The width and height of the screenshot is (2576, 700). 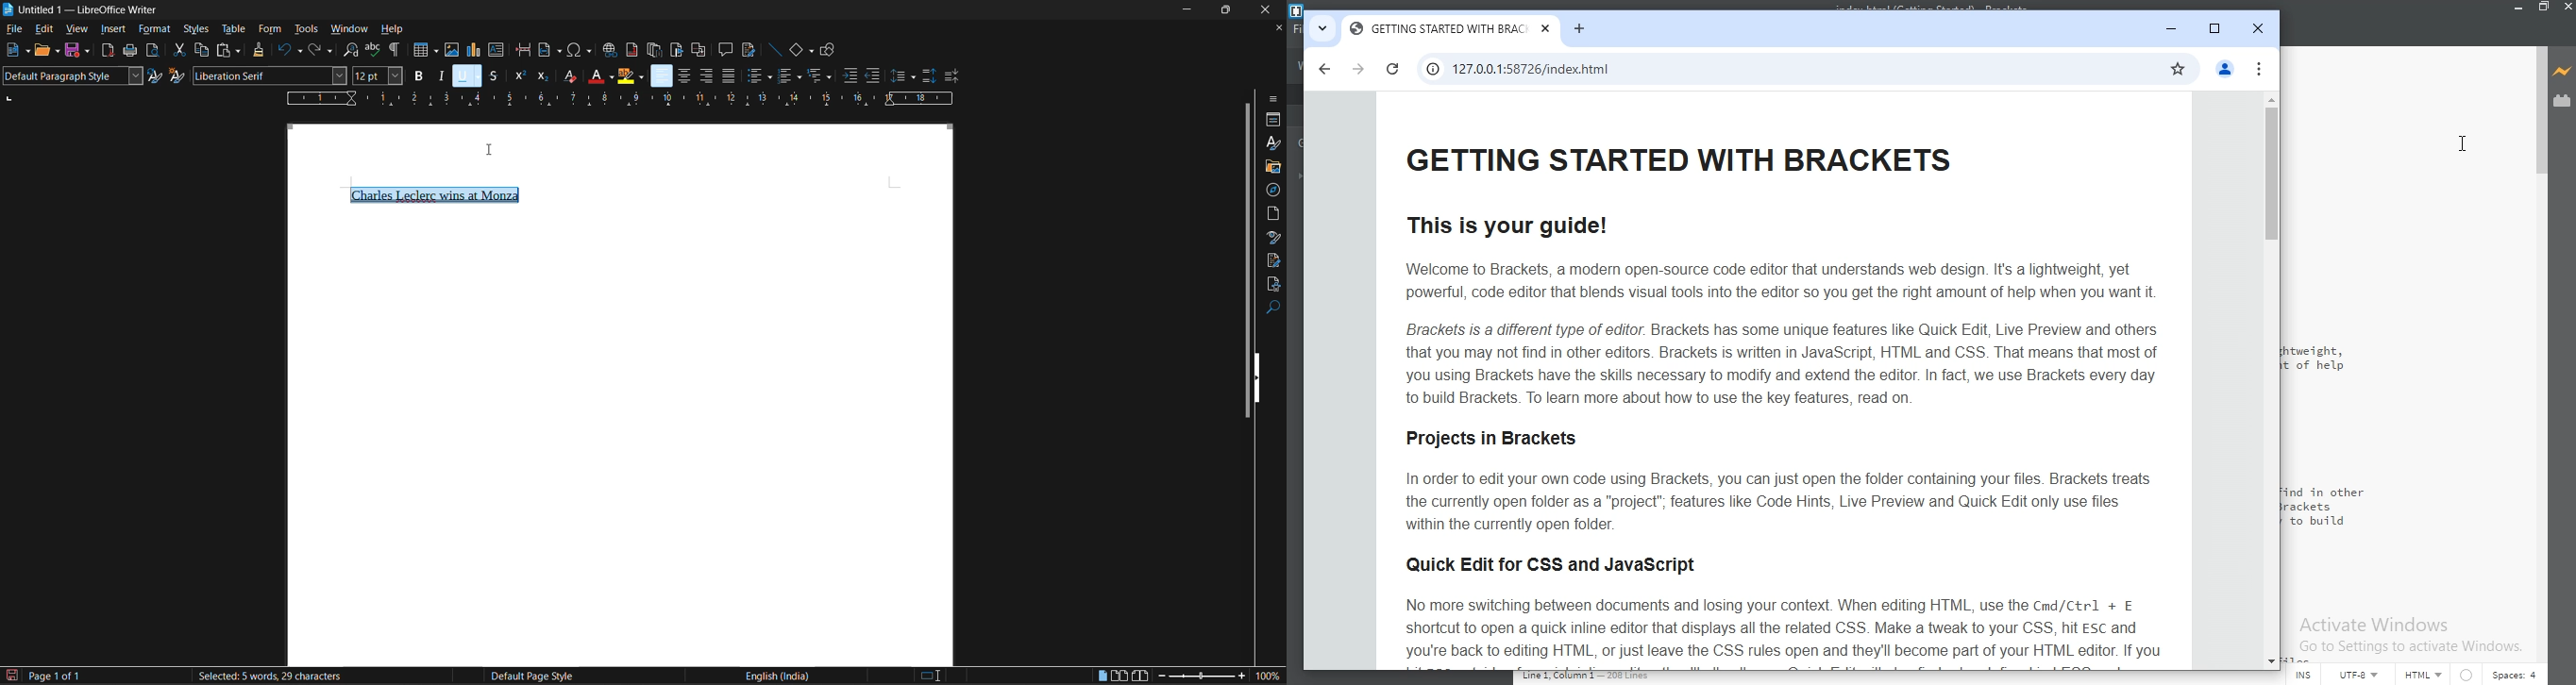 I want to click on bold, so click(x=417, y=75).